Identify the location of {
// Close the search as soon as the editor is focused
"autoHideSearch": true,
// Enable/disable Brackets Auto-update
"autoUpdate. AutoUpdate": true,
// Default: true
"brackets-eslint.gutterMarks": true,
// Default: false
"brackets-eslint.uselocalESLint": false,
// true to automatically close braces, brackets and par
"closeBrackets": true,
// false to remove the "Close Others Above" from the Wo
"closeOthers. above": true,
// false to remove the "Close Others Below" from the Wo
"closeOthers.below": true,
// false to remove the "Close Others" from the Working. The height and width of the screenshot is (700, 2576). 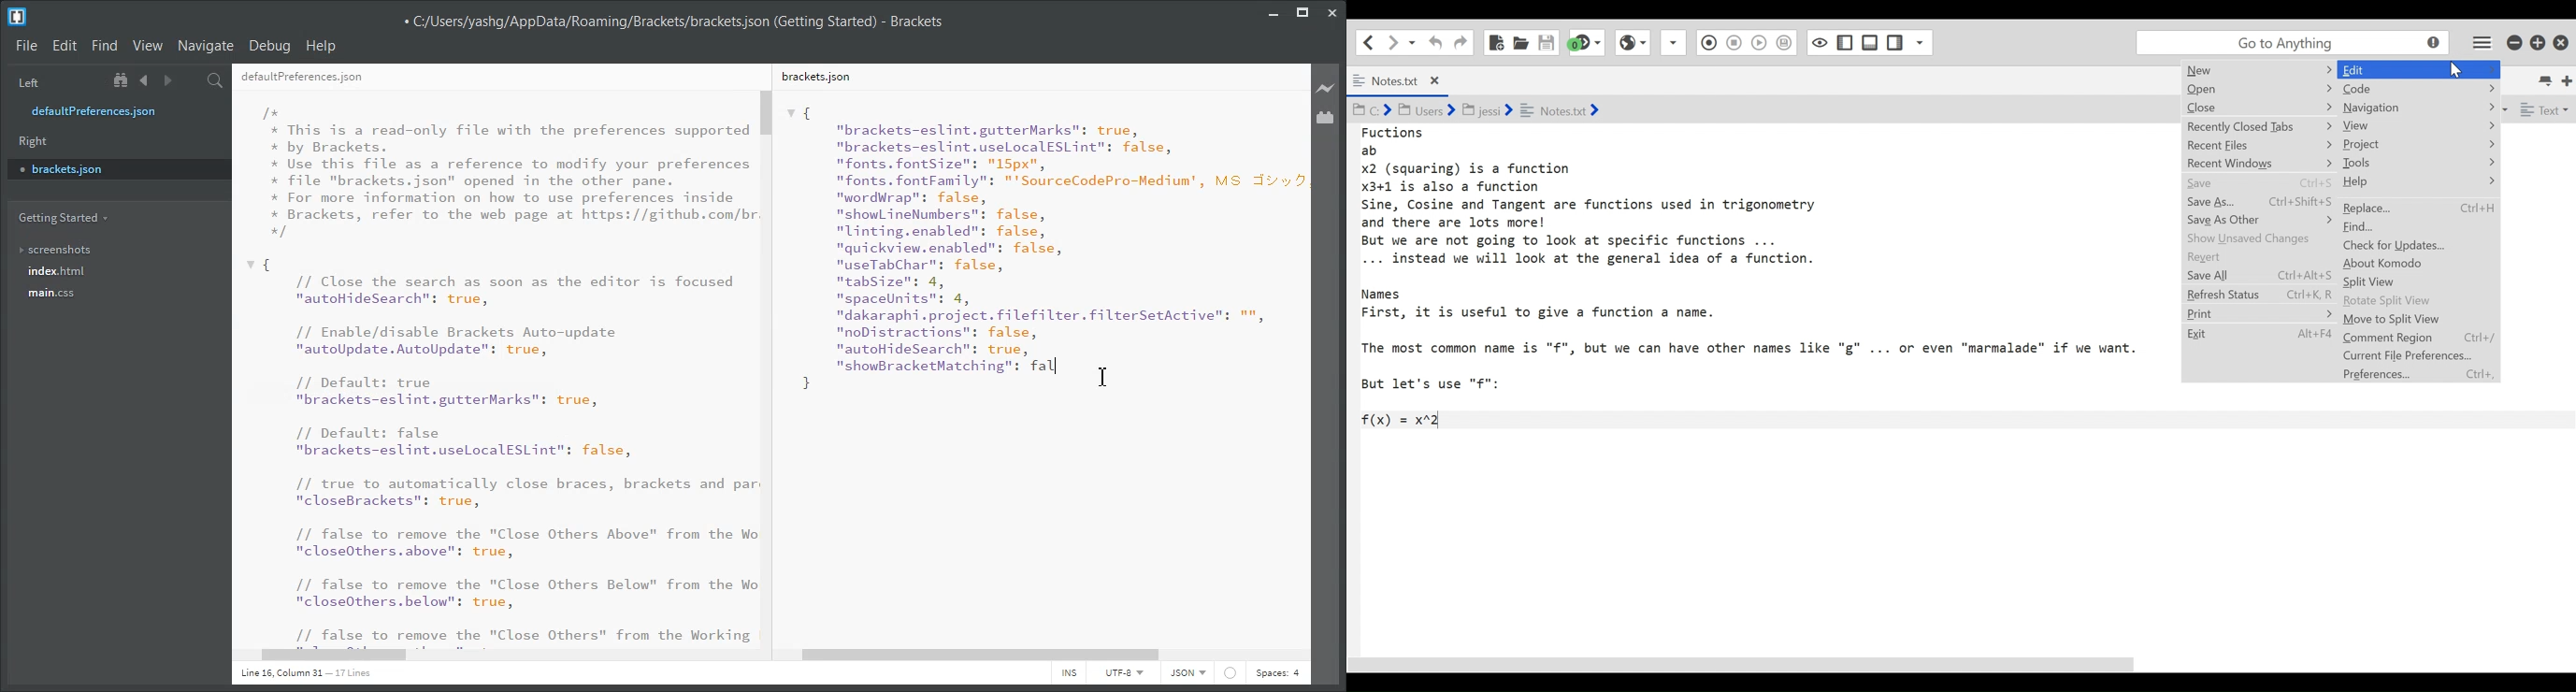
(501, 451).